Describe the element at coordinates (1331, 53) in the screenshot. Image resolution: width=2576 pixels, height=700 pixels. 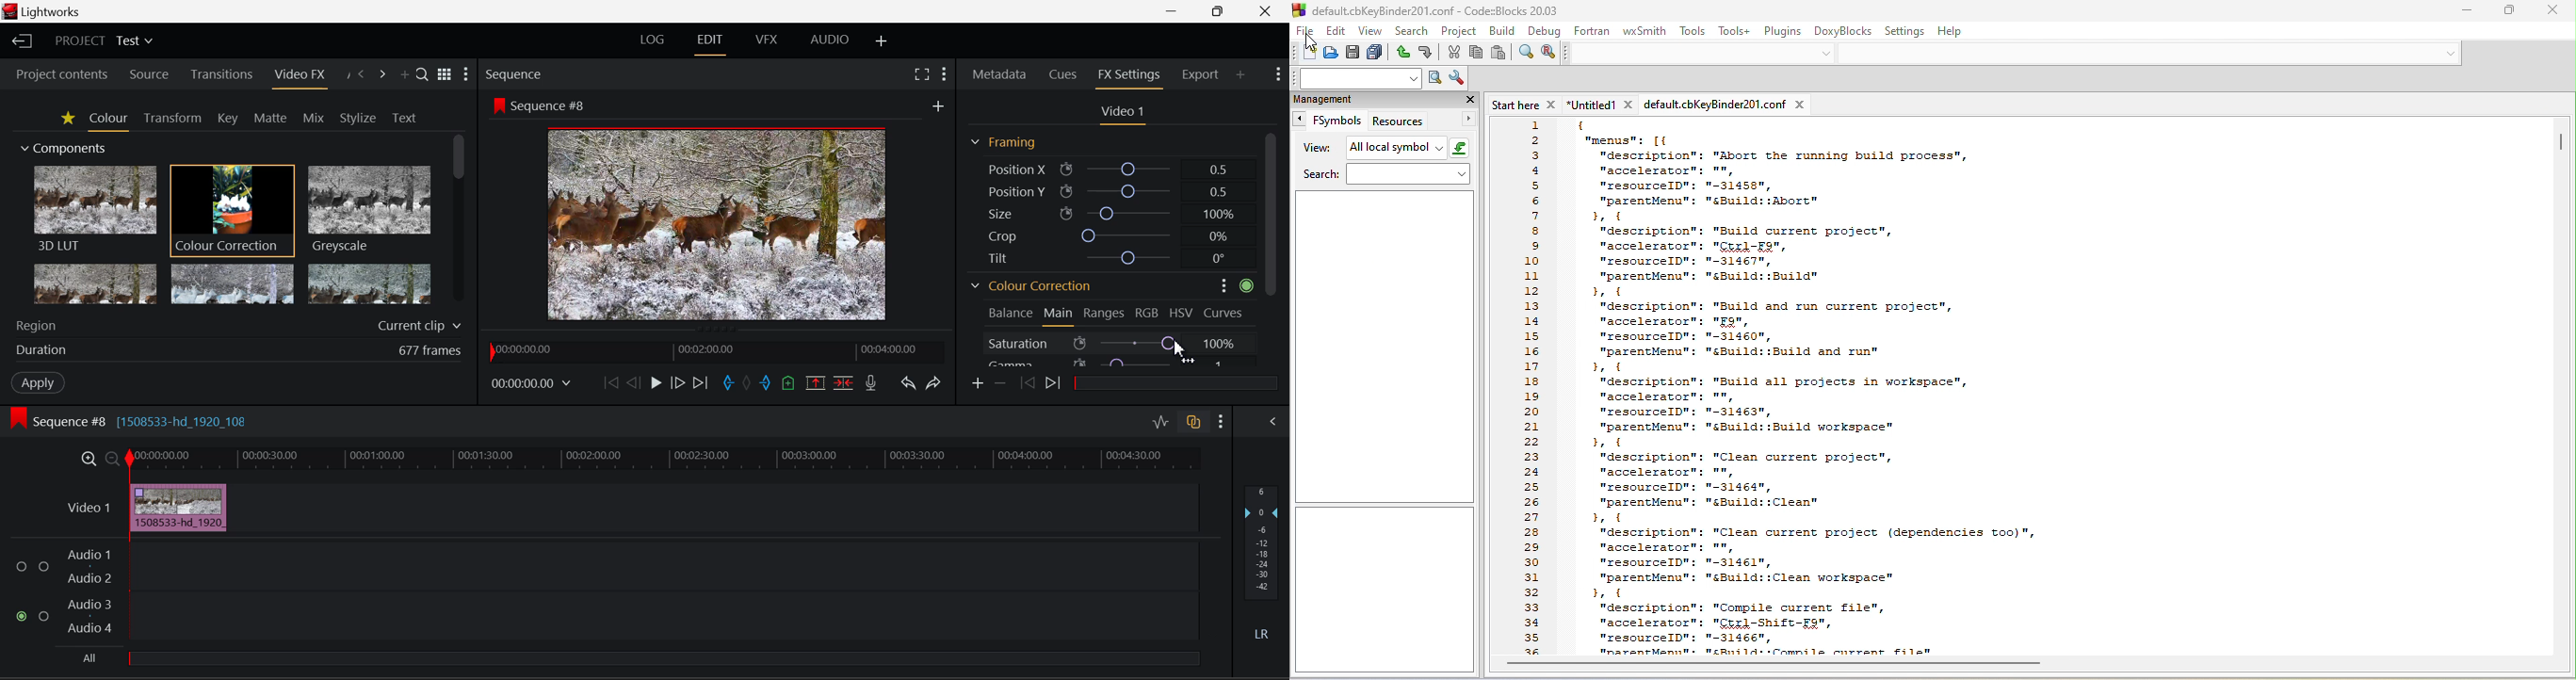
I see `open` at that location.